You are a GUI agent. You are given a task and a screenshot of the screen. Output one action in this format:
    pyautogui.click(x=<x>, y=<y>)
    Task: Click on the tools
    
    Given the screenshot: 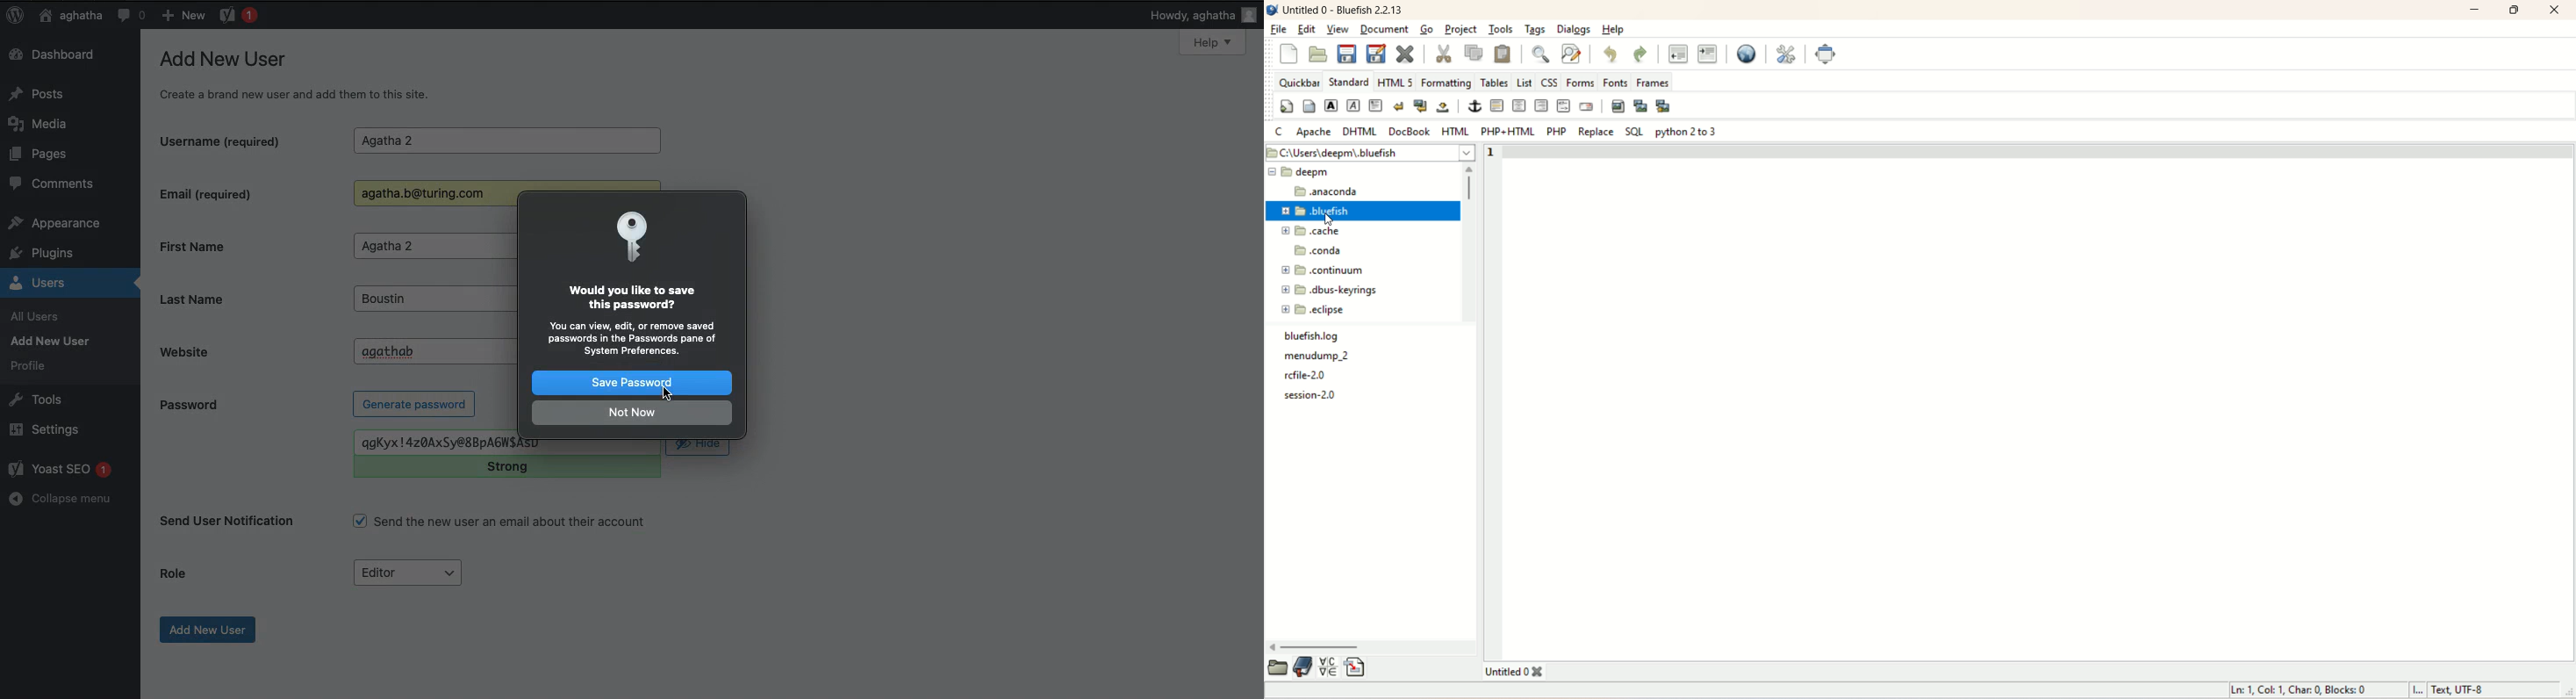 What is the action you would take?
    pyautogui.click(x=1500, y=30)
    